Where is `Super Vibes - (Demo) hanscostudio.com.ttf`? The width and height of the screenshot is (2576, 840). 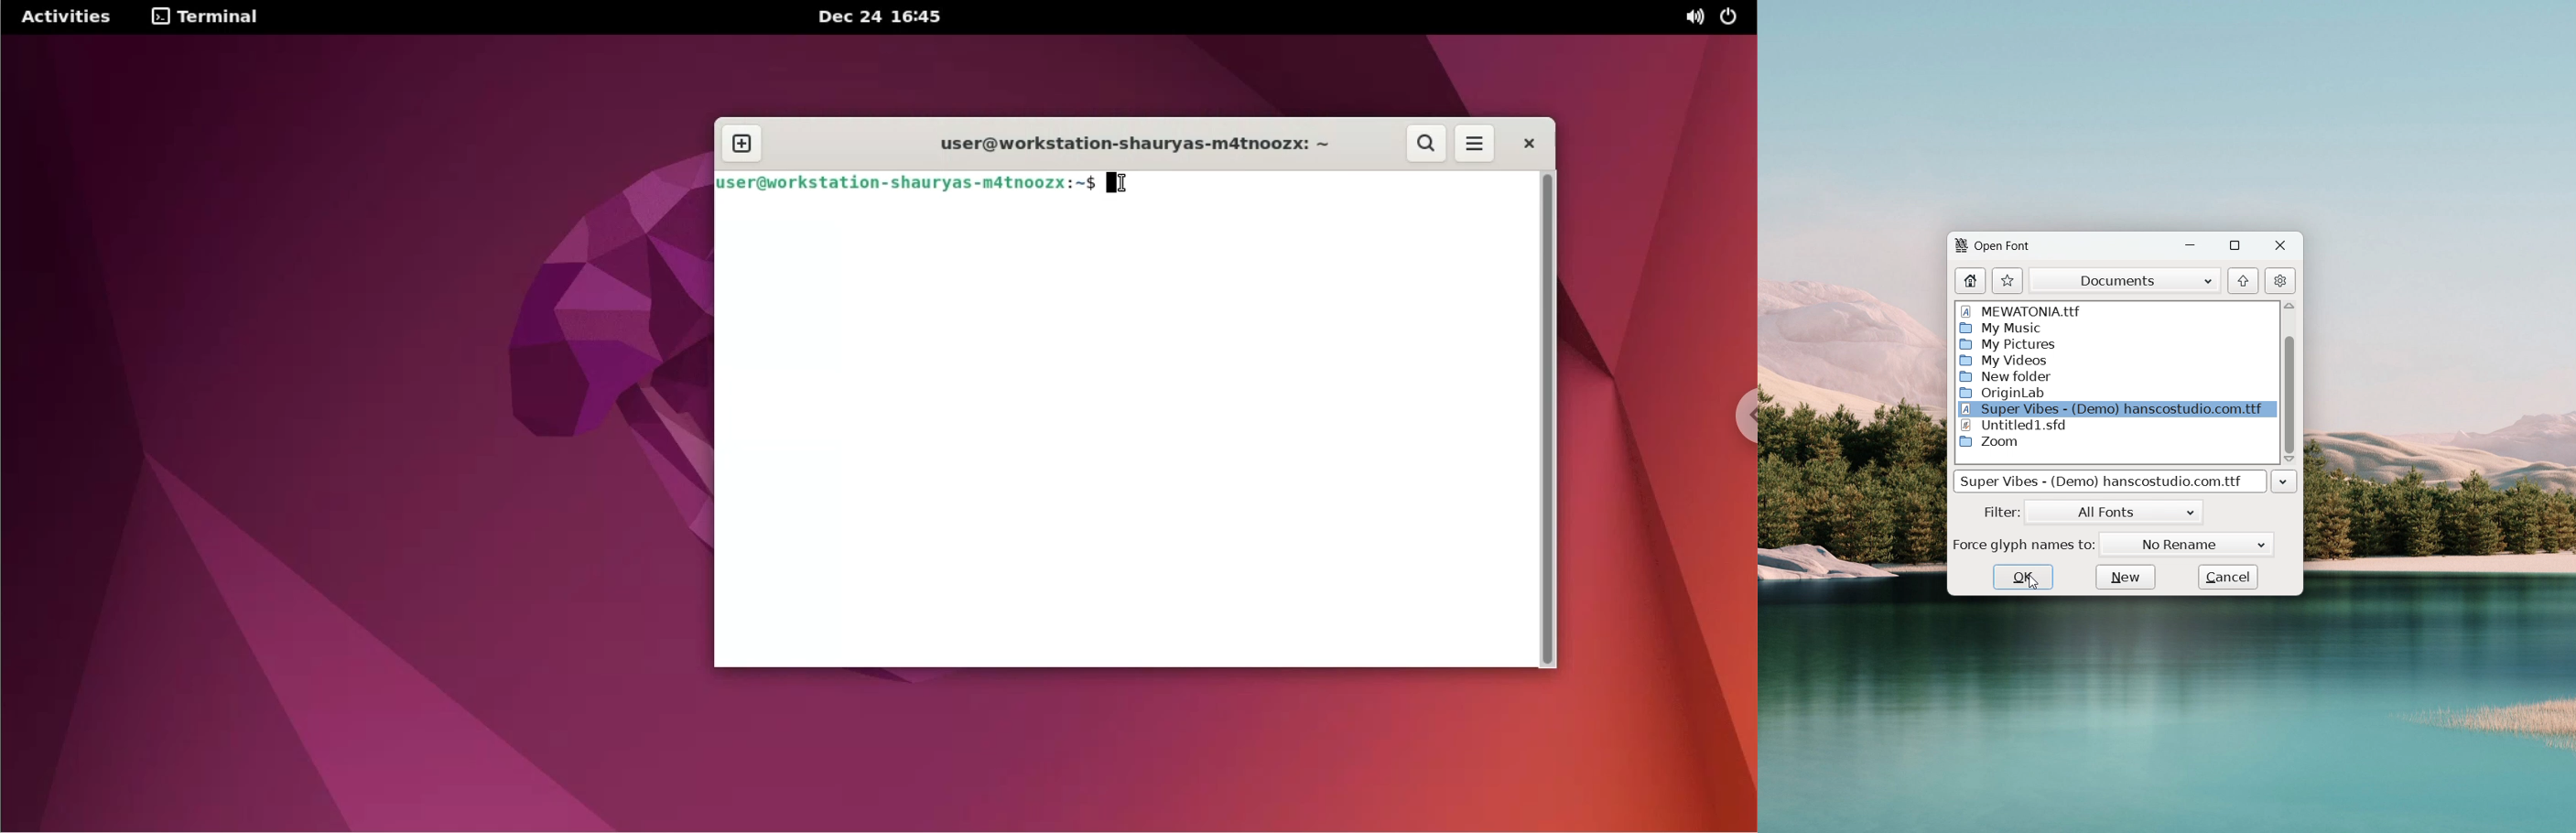 Super Vibes - (Demo) hanscostudio.com.ttf is located at coordinates (2118, 410).